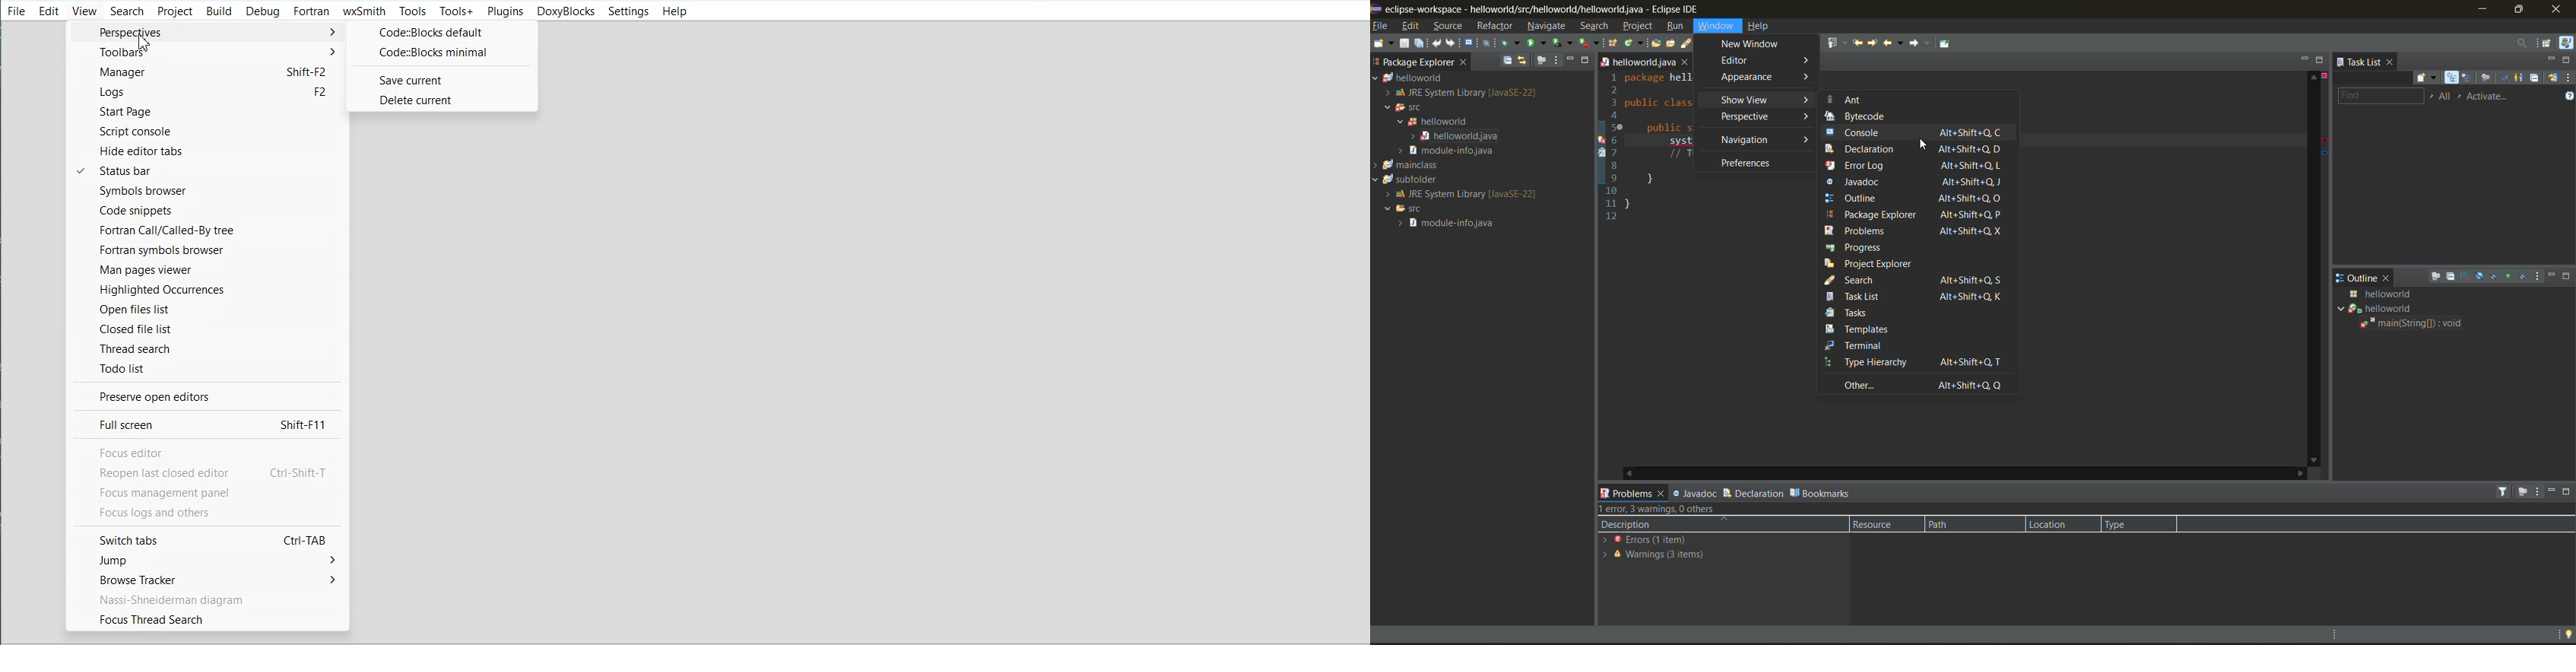 The width and height of the screenshot is (2576, 672). What do you see at coordinates (1761, 60) in the screenshot?
I see `editor` at bounding box center [1761, 60].